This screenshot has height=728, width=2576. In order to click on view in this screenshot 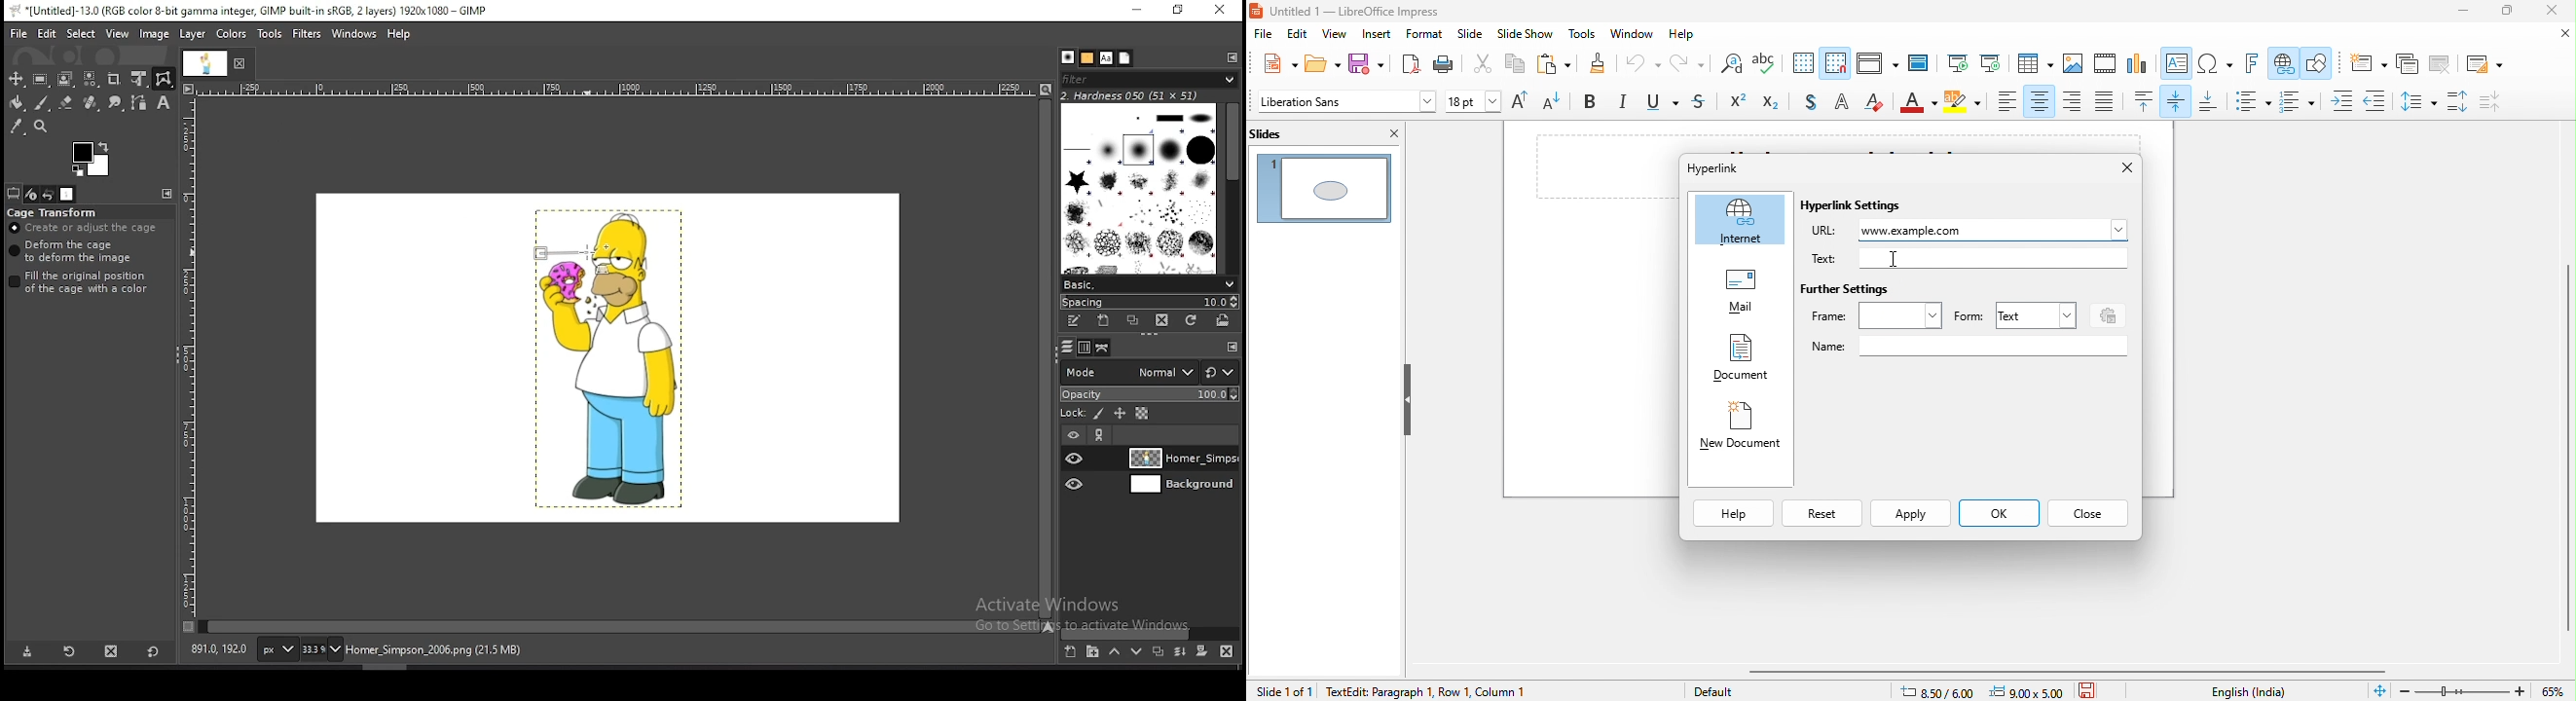, I will do `click(1334, 35)`.